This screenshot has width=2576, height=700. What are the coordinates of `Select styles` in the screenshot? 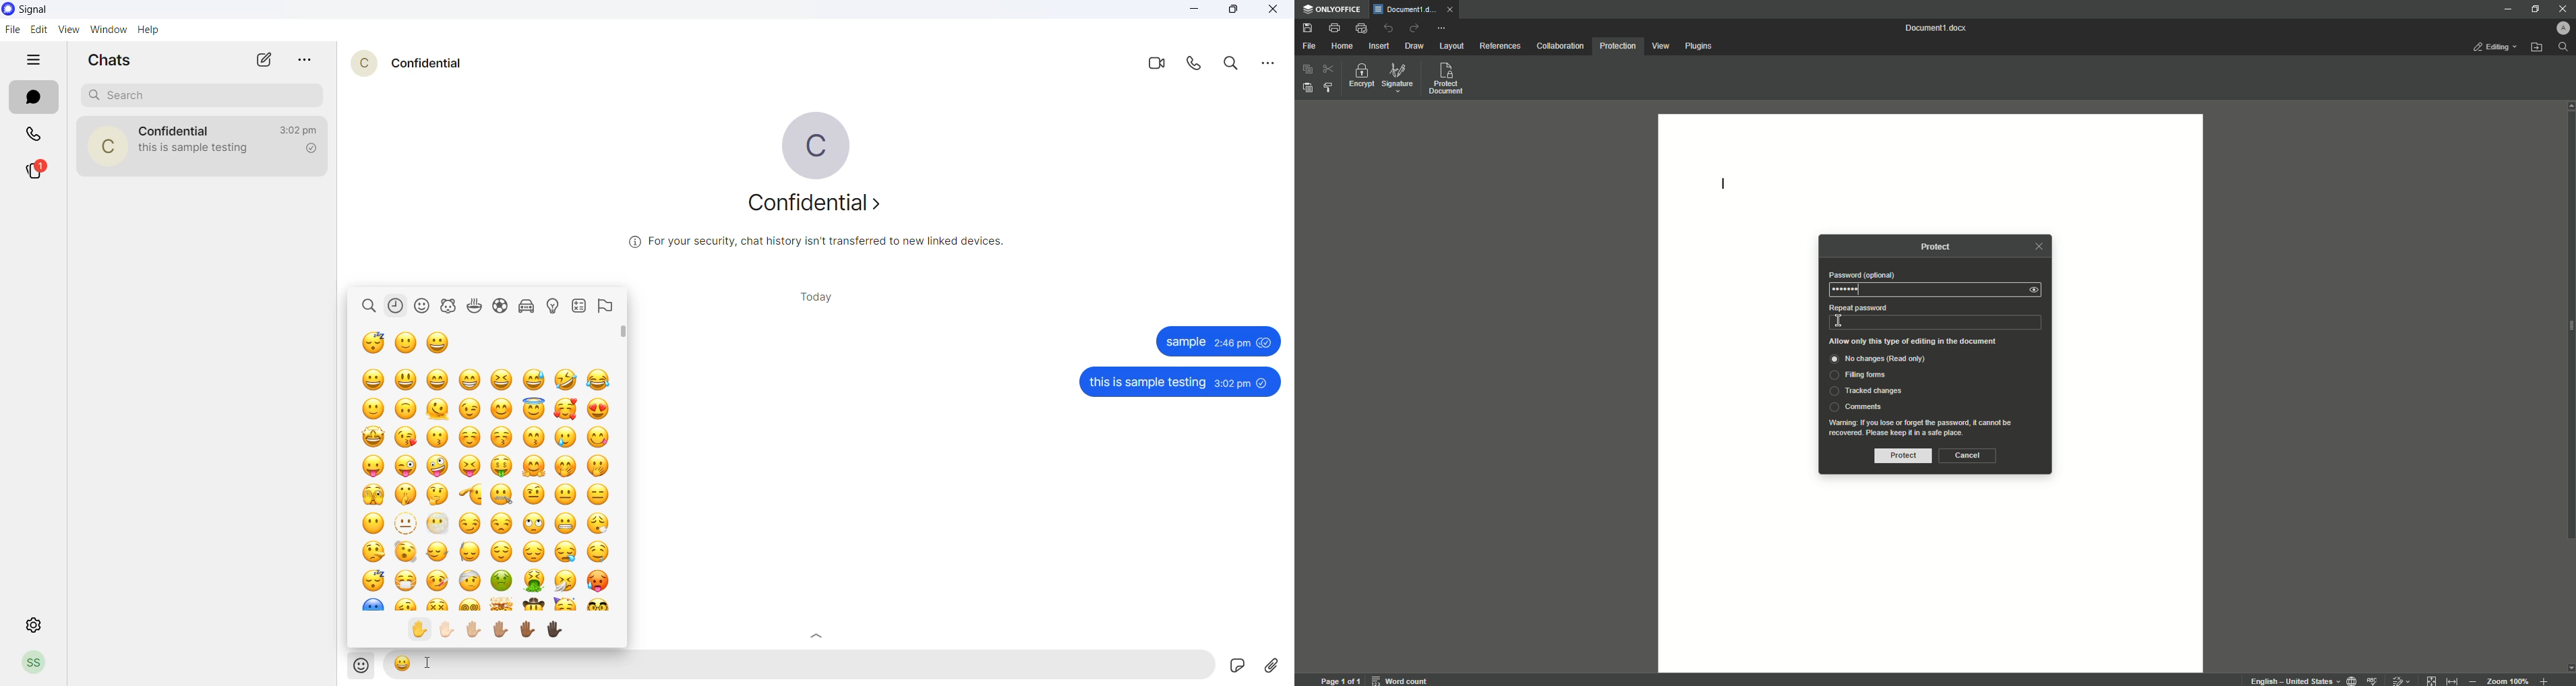 It's located at (1327, 89).